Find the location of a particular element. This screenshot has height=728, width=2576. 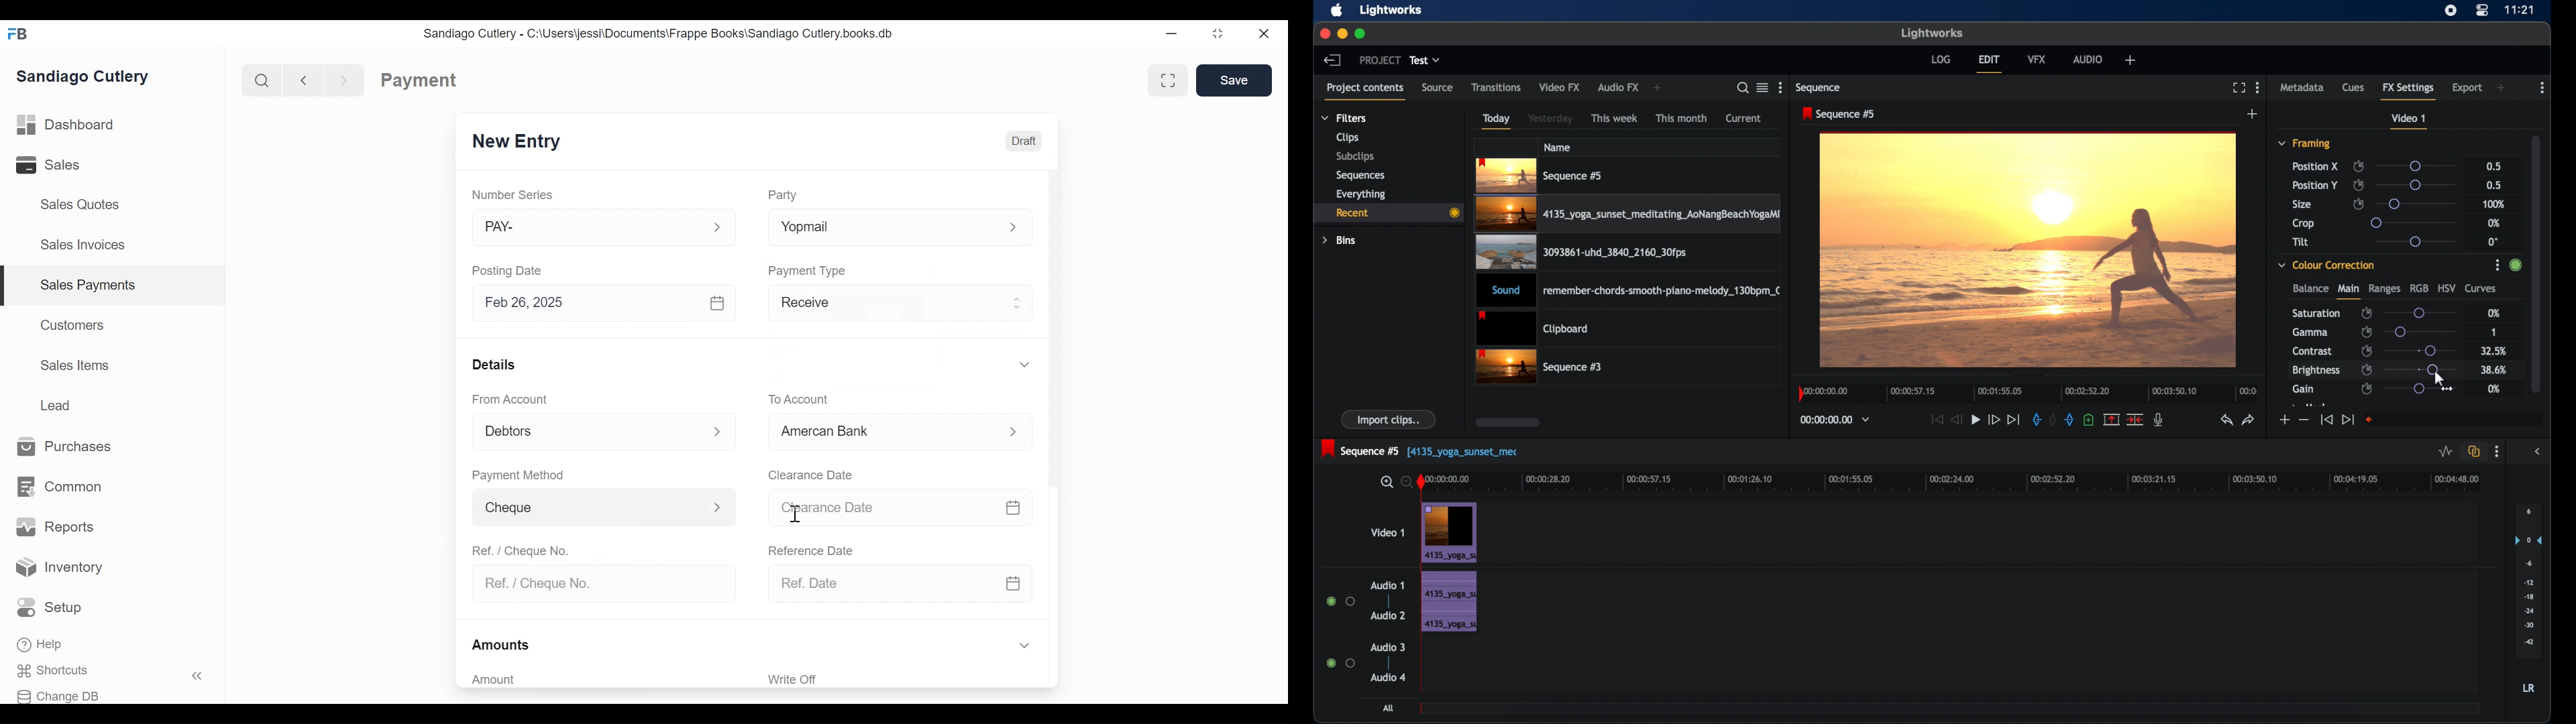

Sales Invoices is located at coordinates (83, 246).